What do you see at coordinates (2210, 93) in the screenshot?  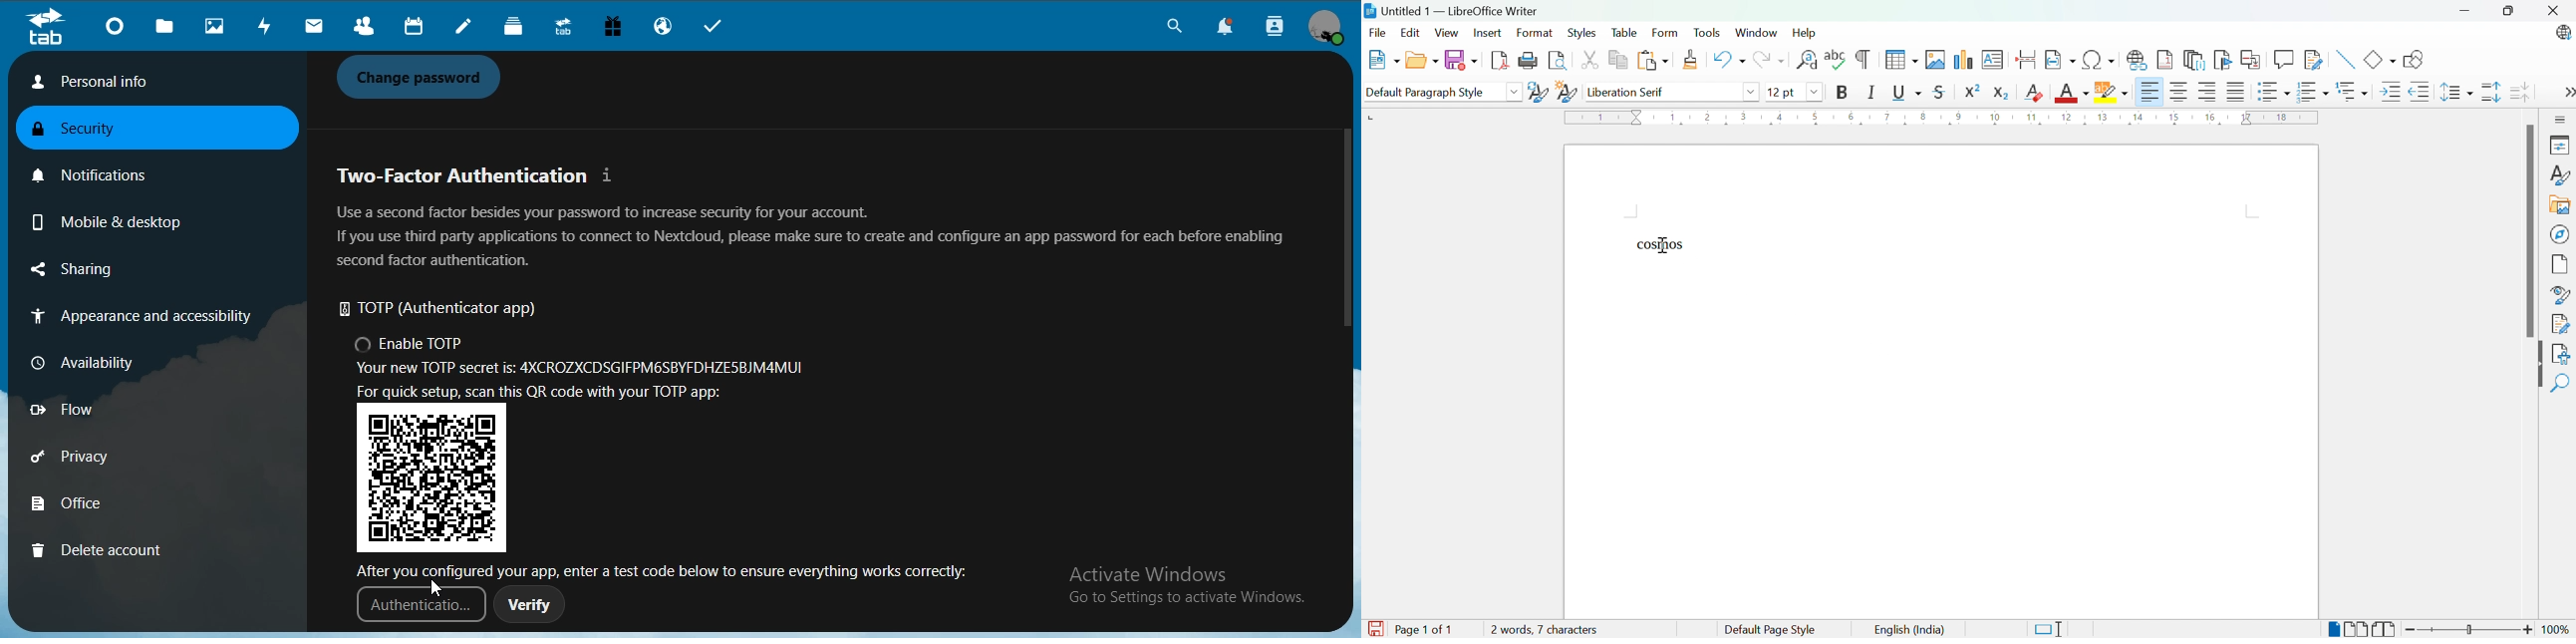 I see `Align right` at bounding box center [2210, 93].